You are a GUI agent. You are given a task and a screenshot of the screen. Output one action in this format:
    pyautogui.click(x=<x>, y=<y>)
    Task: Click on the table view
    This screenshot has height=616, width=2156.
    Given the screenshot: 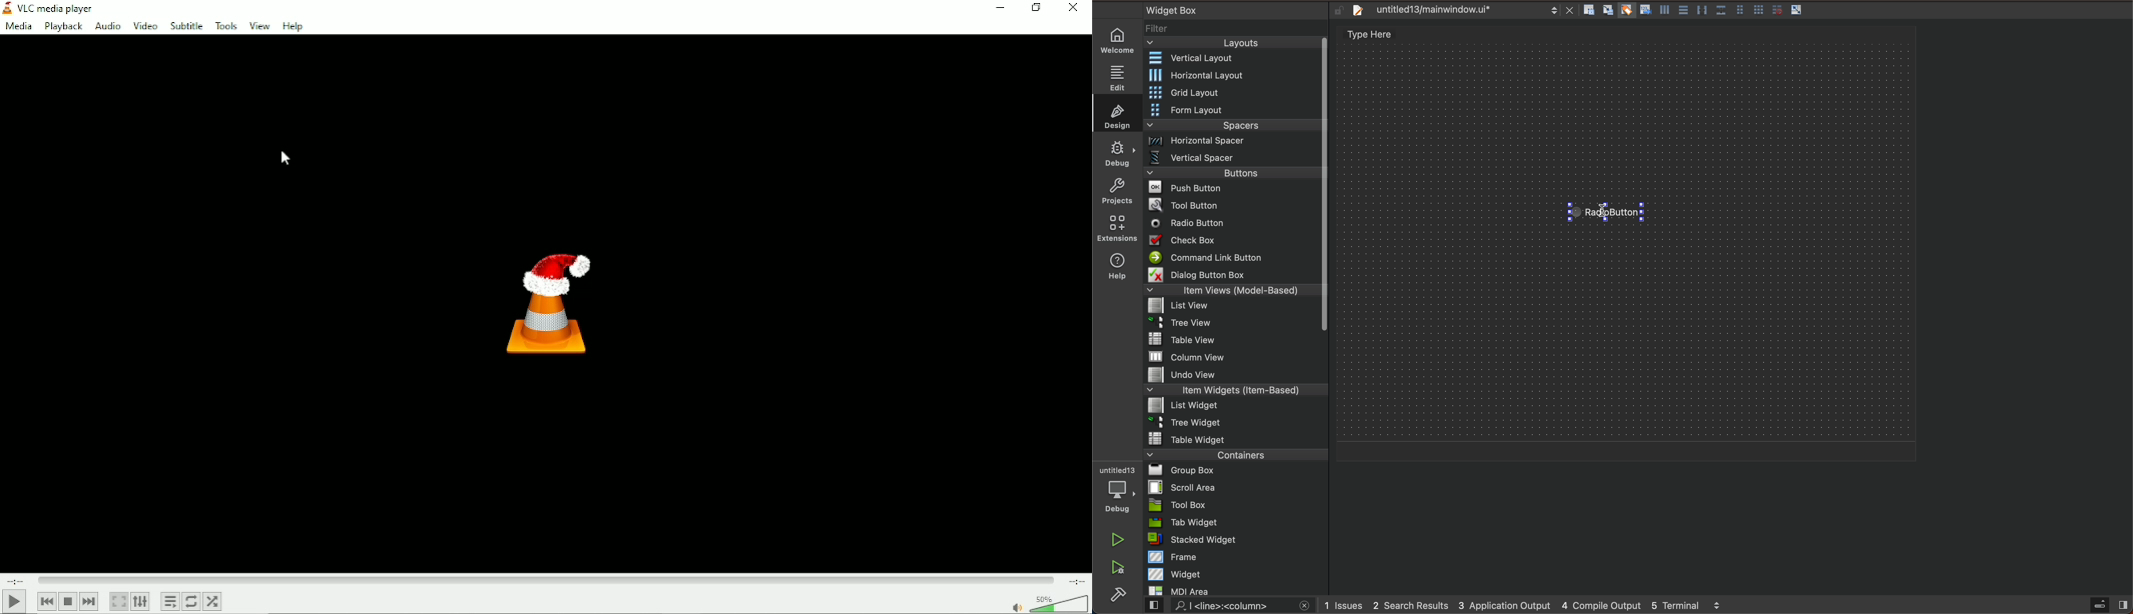 What is the action you would take?
    pyautogui.click(x=1236, y=340)
    